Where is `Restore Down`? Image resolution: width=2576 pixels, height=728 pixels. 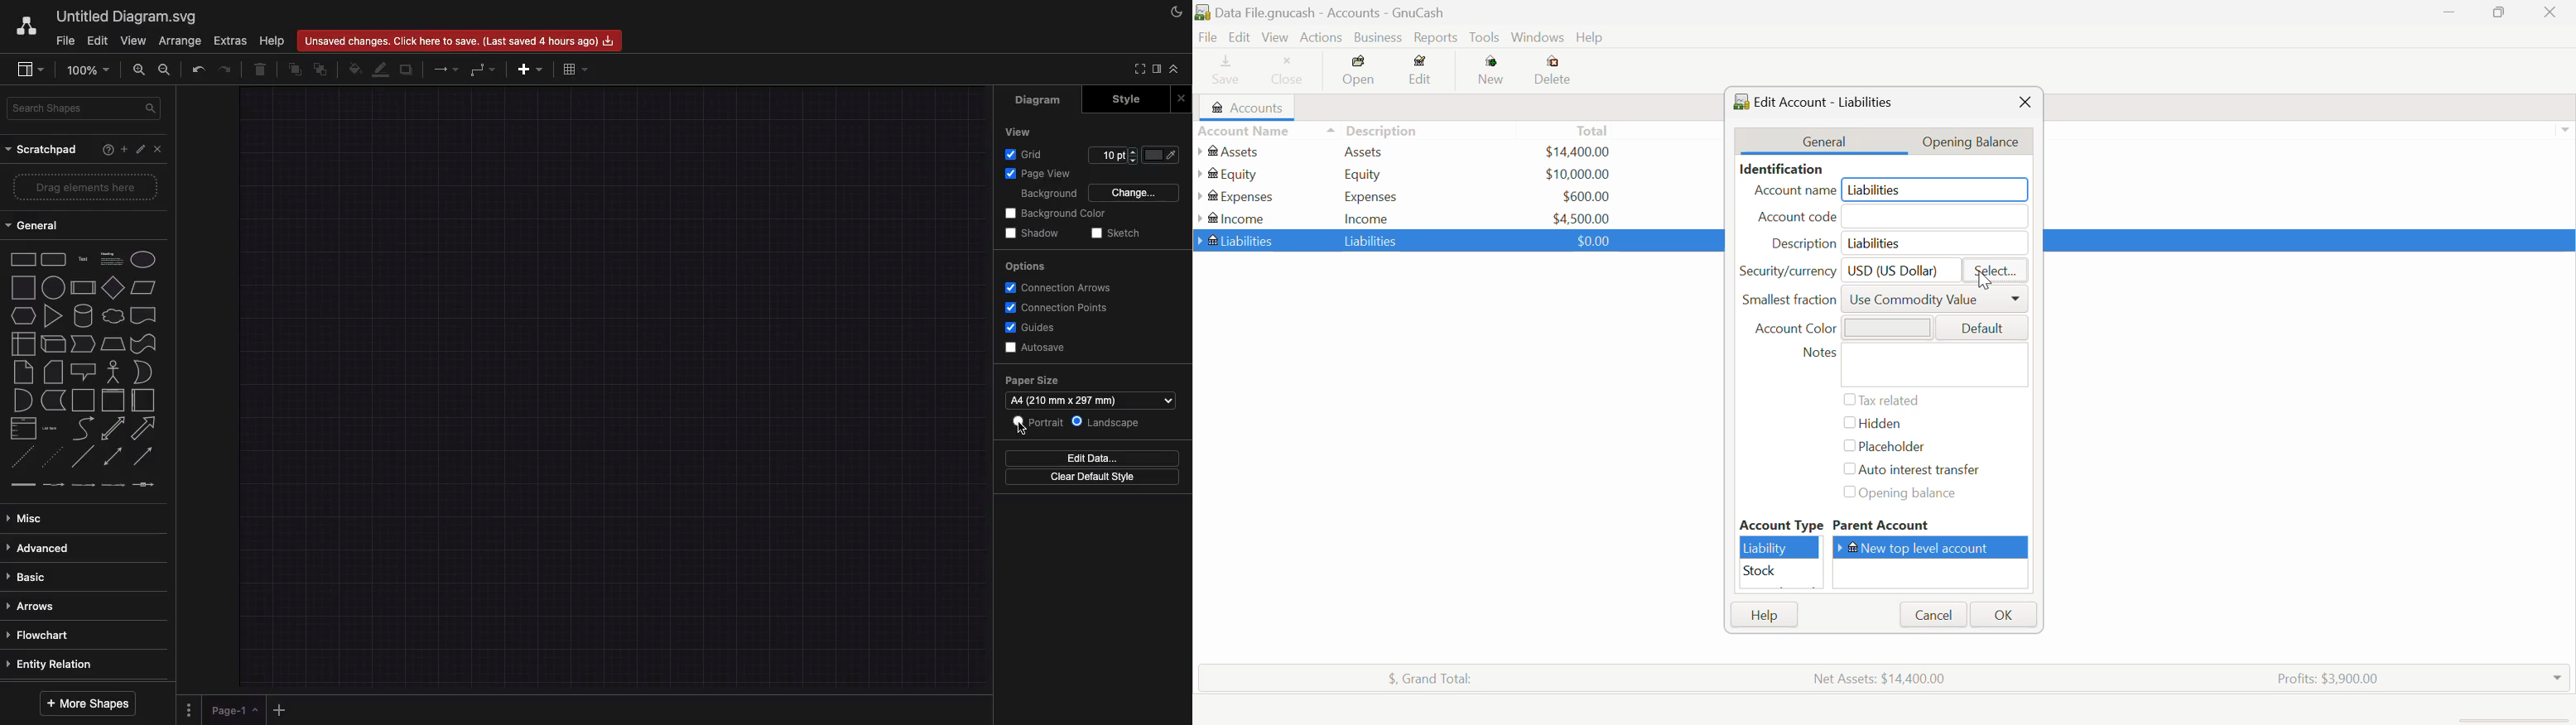 Restore Down is located at coordinates (2451, 14).